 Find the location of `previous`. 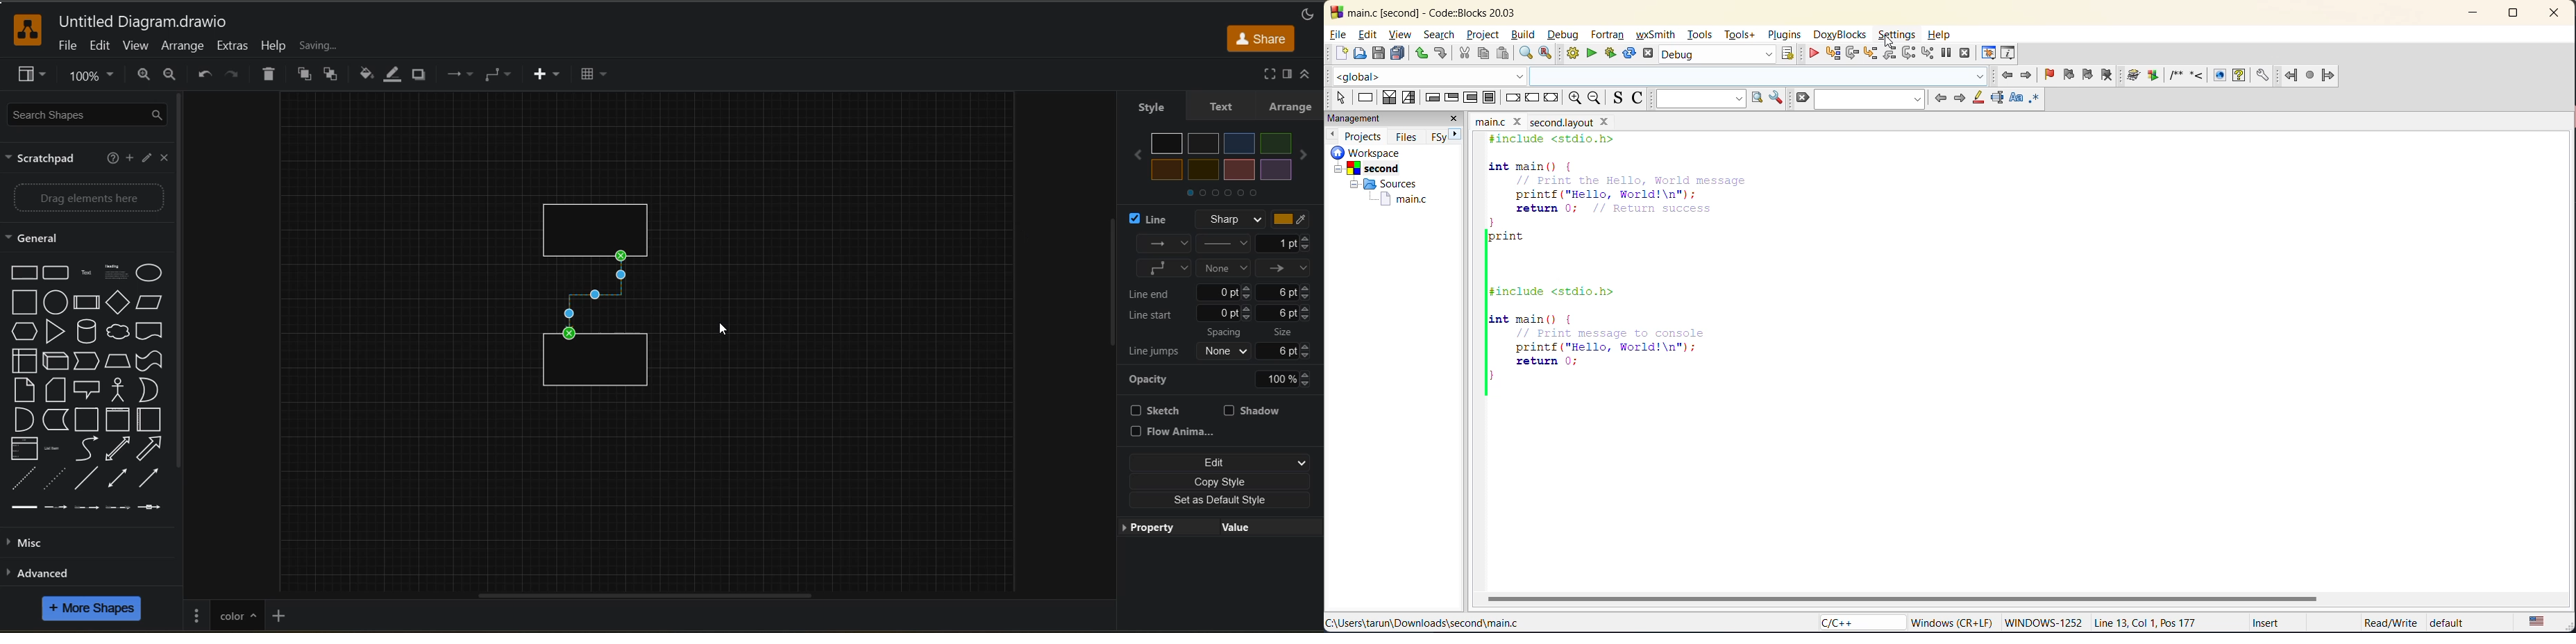

previous is located at coordinates (1332, 134).